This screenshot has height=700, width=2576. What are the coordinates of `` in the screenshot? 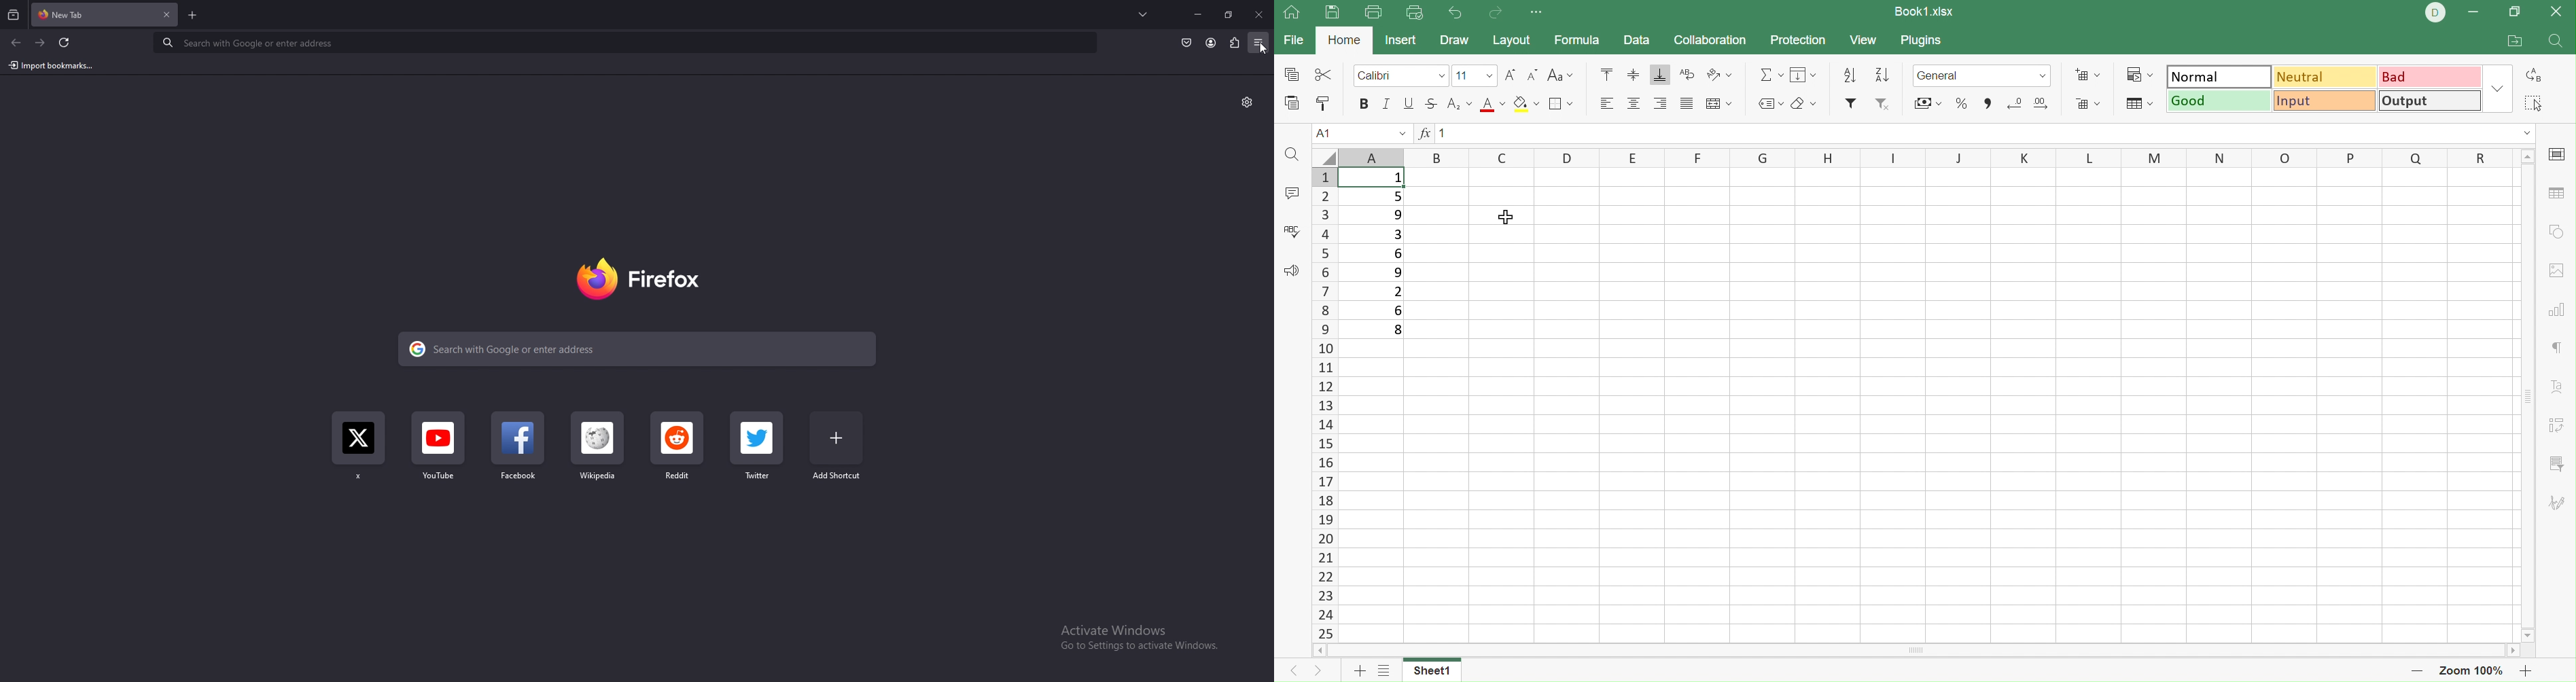 It's located at (1459, 104).